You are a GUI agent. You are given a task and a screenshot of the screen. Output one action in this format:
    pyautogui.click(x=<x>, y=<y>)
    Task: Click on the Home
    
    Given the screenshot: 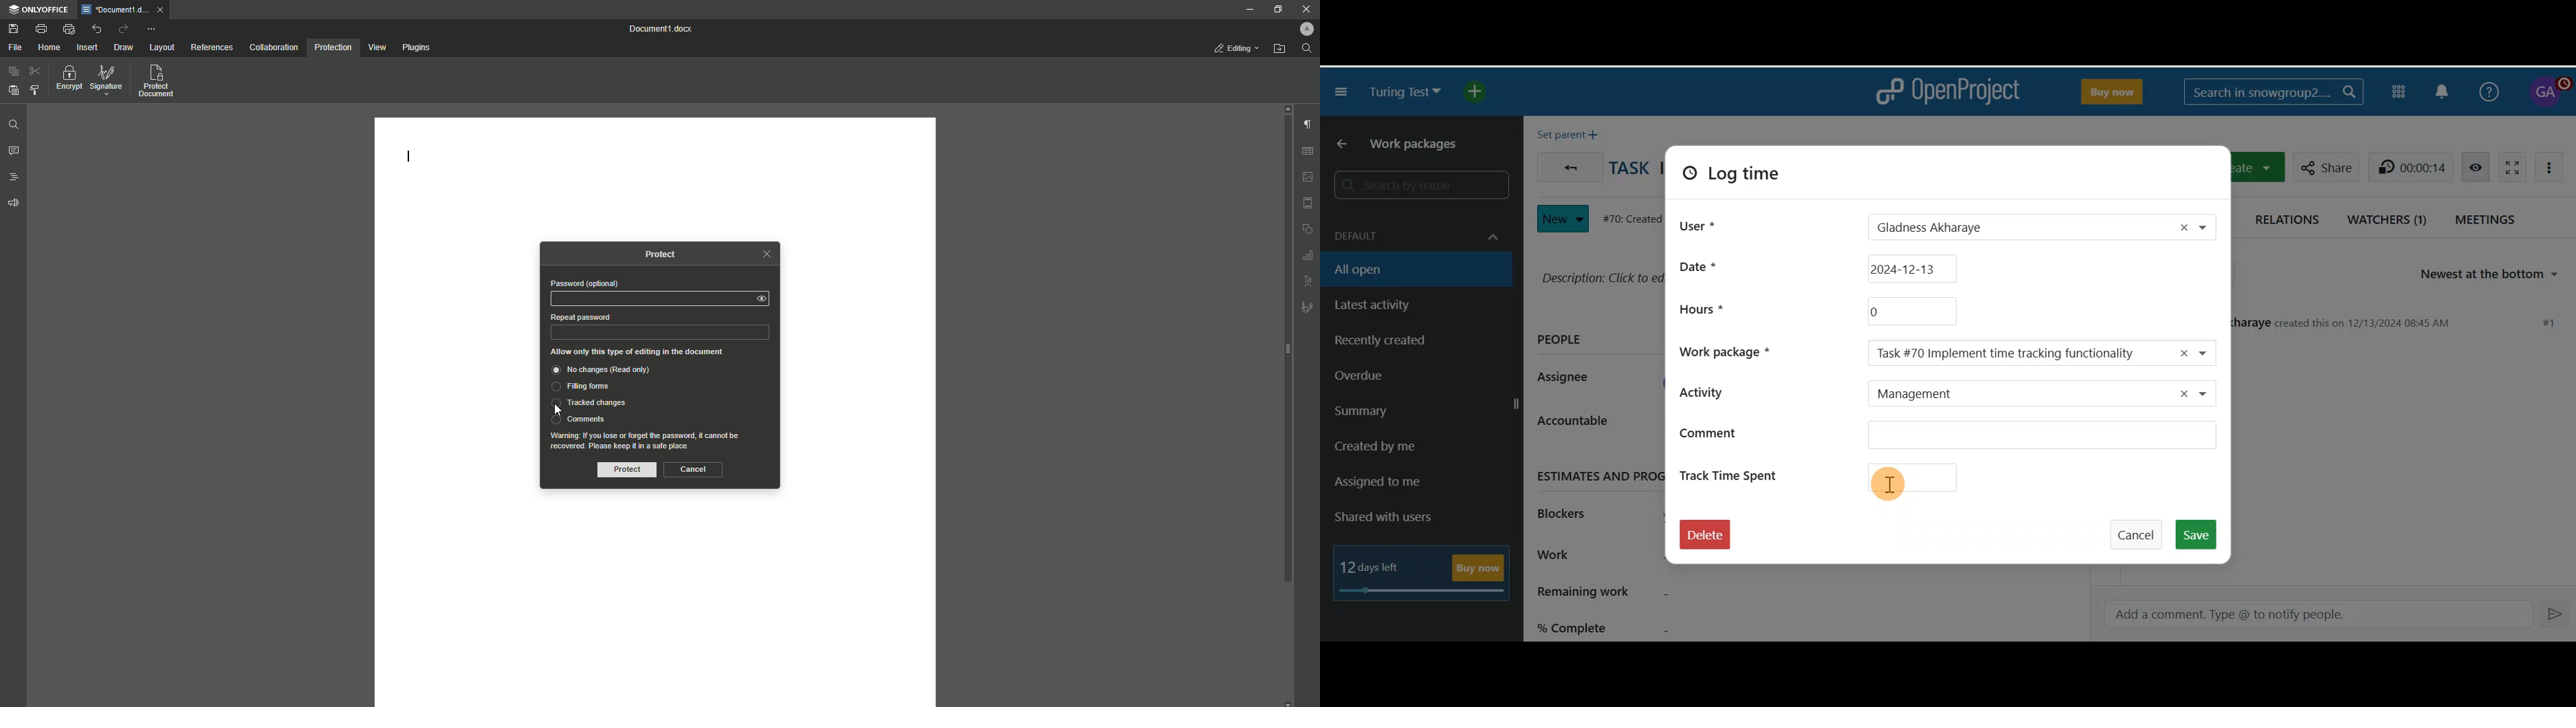 What is the action you would take?
    pyautogui.click(x=49, y=48)
    